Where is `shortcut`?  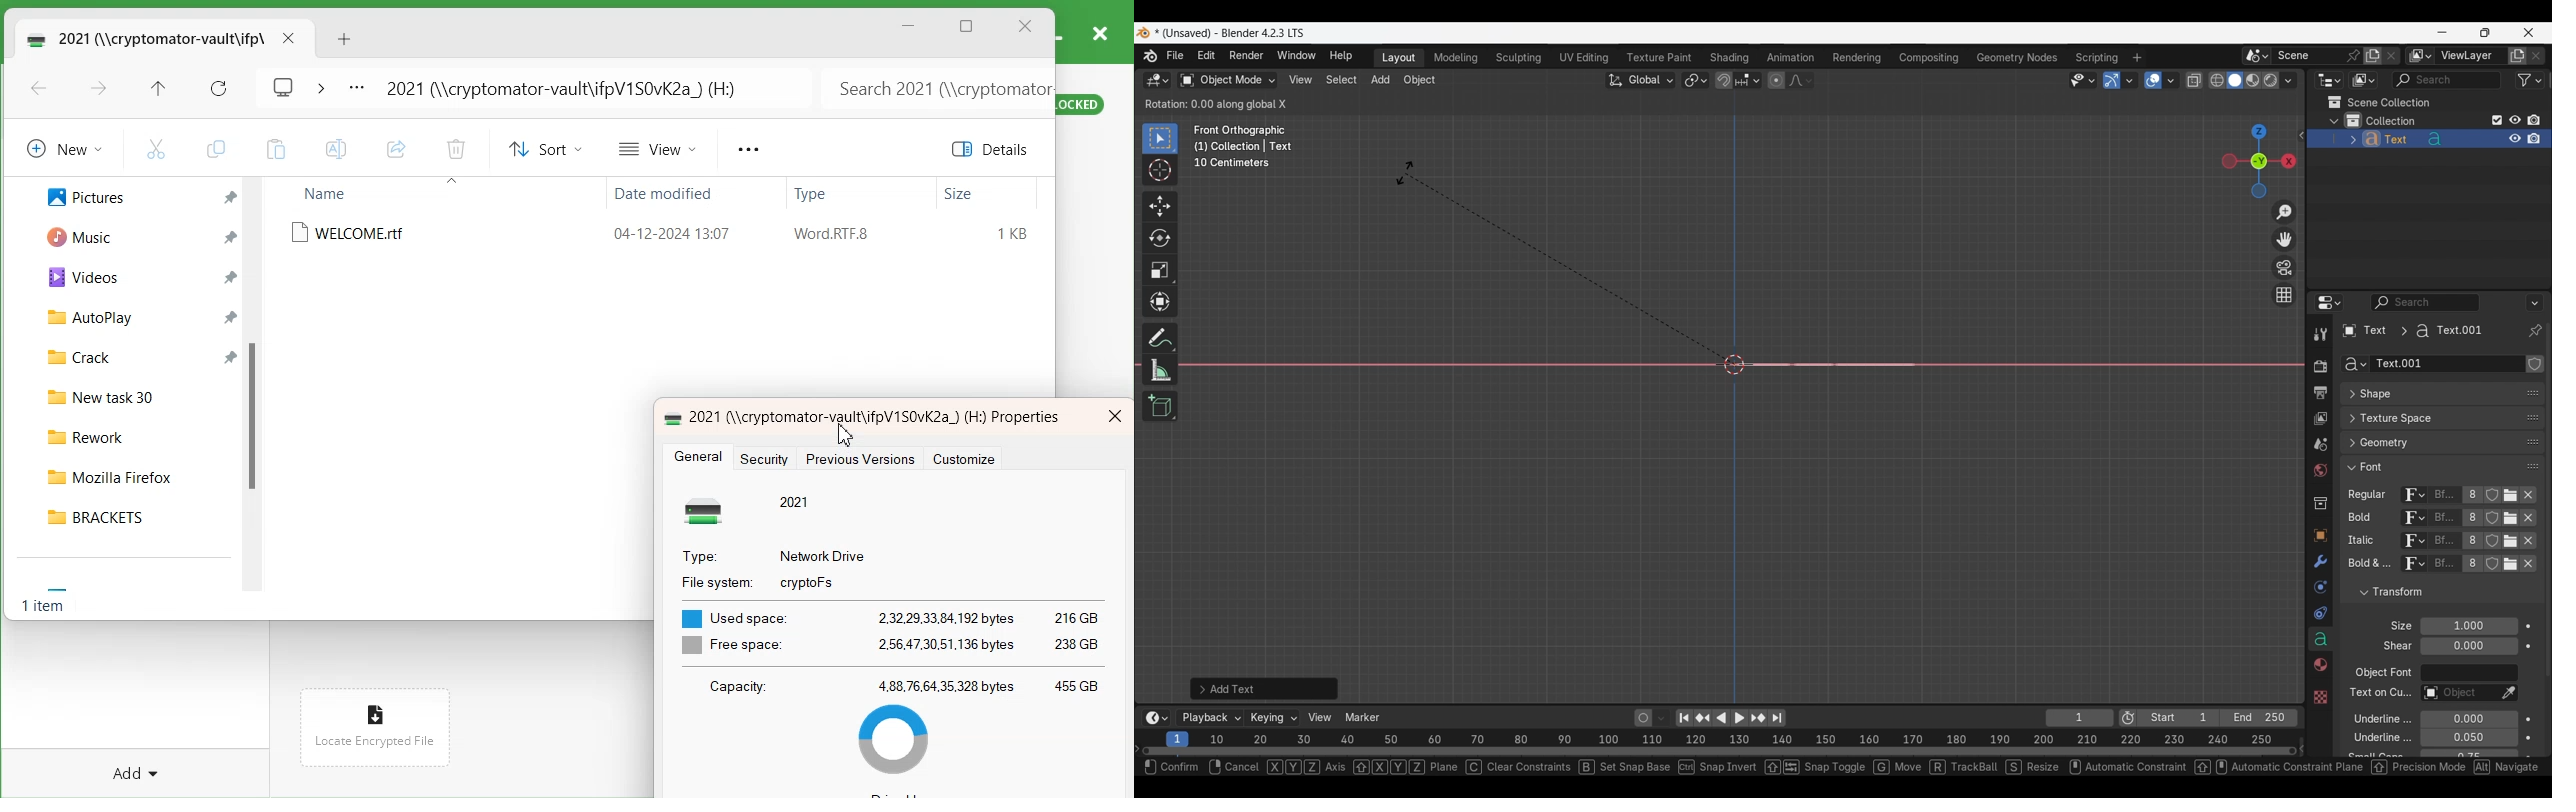
shortcut is located at coordinates (2512, 768).